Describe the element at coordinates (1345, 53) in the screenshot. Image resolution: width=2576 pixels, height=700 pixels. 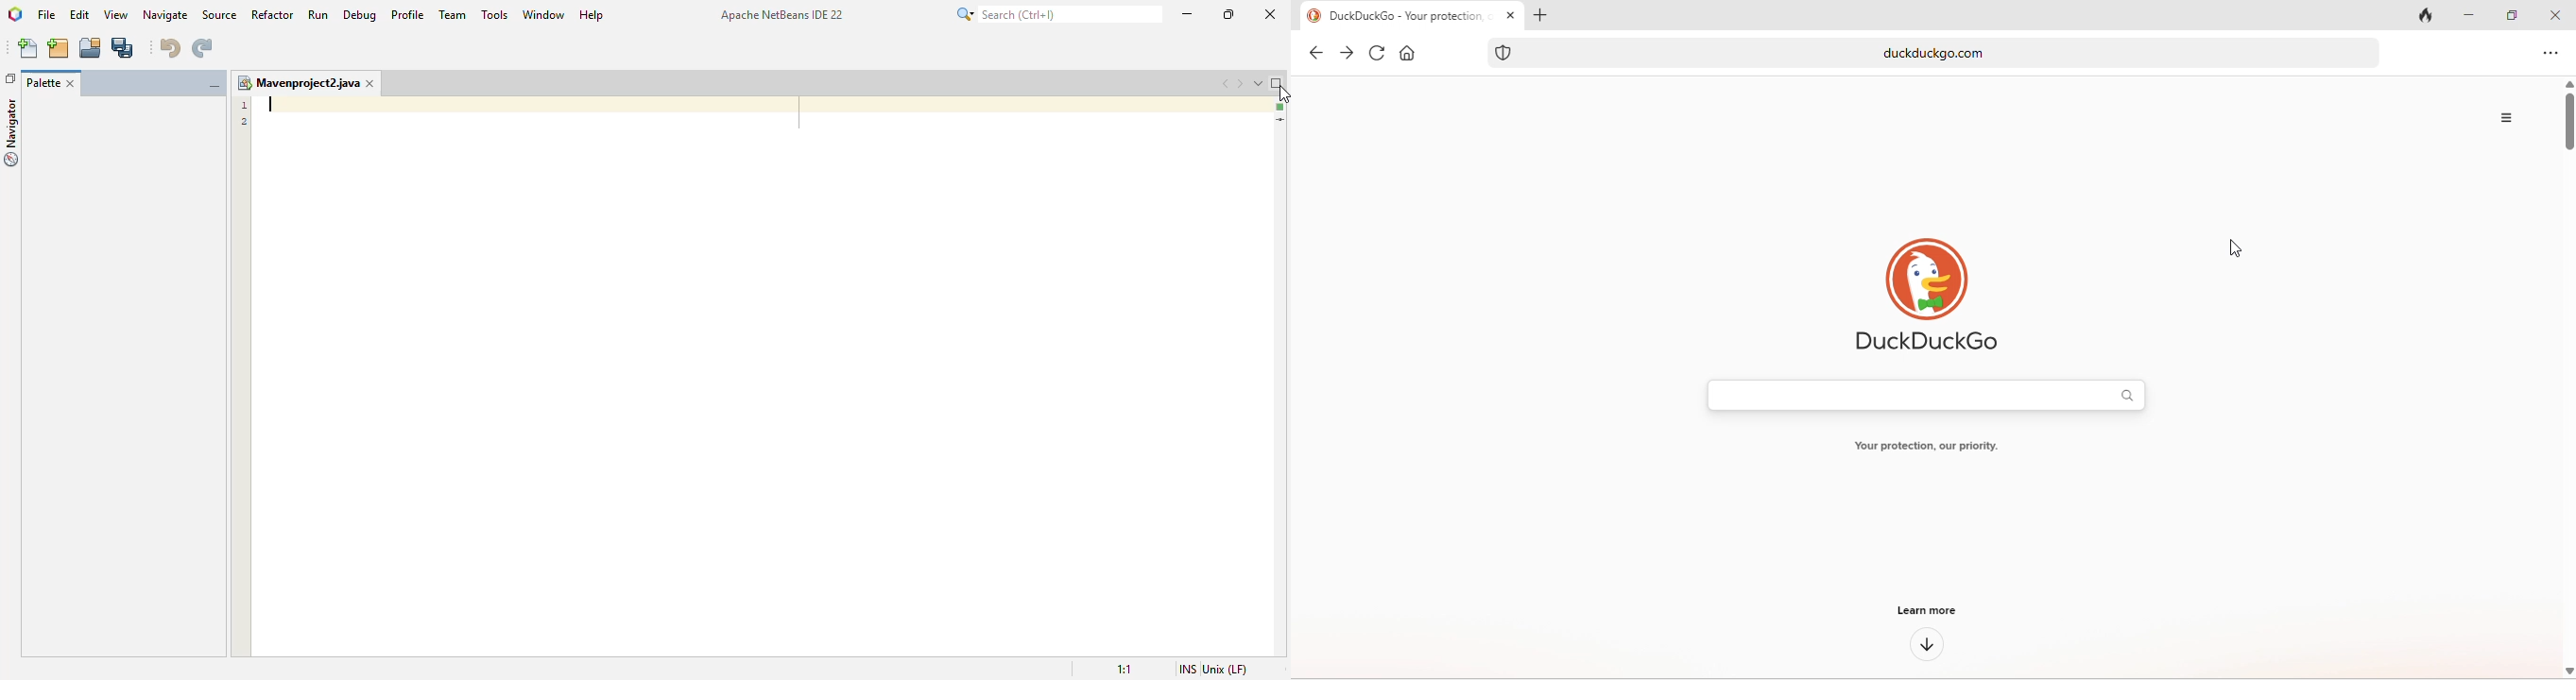
I see `forward` at that location.